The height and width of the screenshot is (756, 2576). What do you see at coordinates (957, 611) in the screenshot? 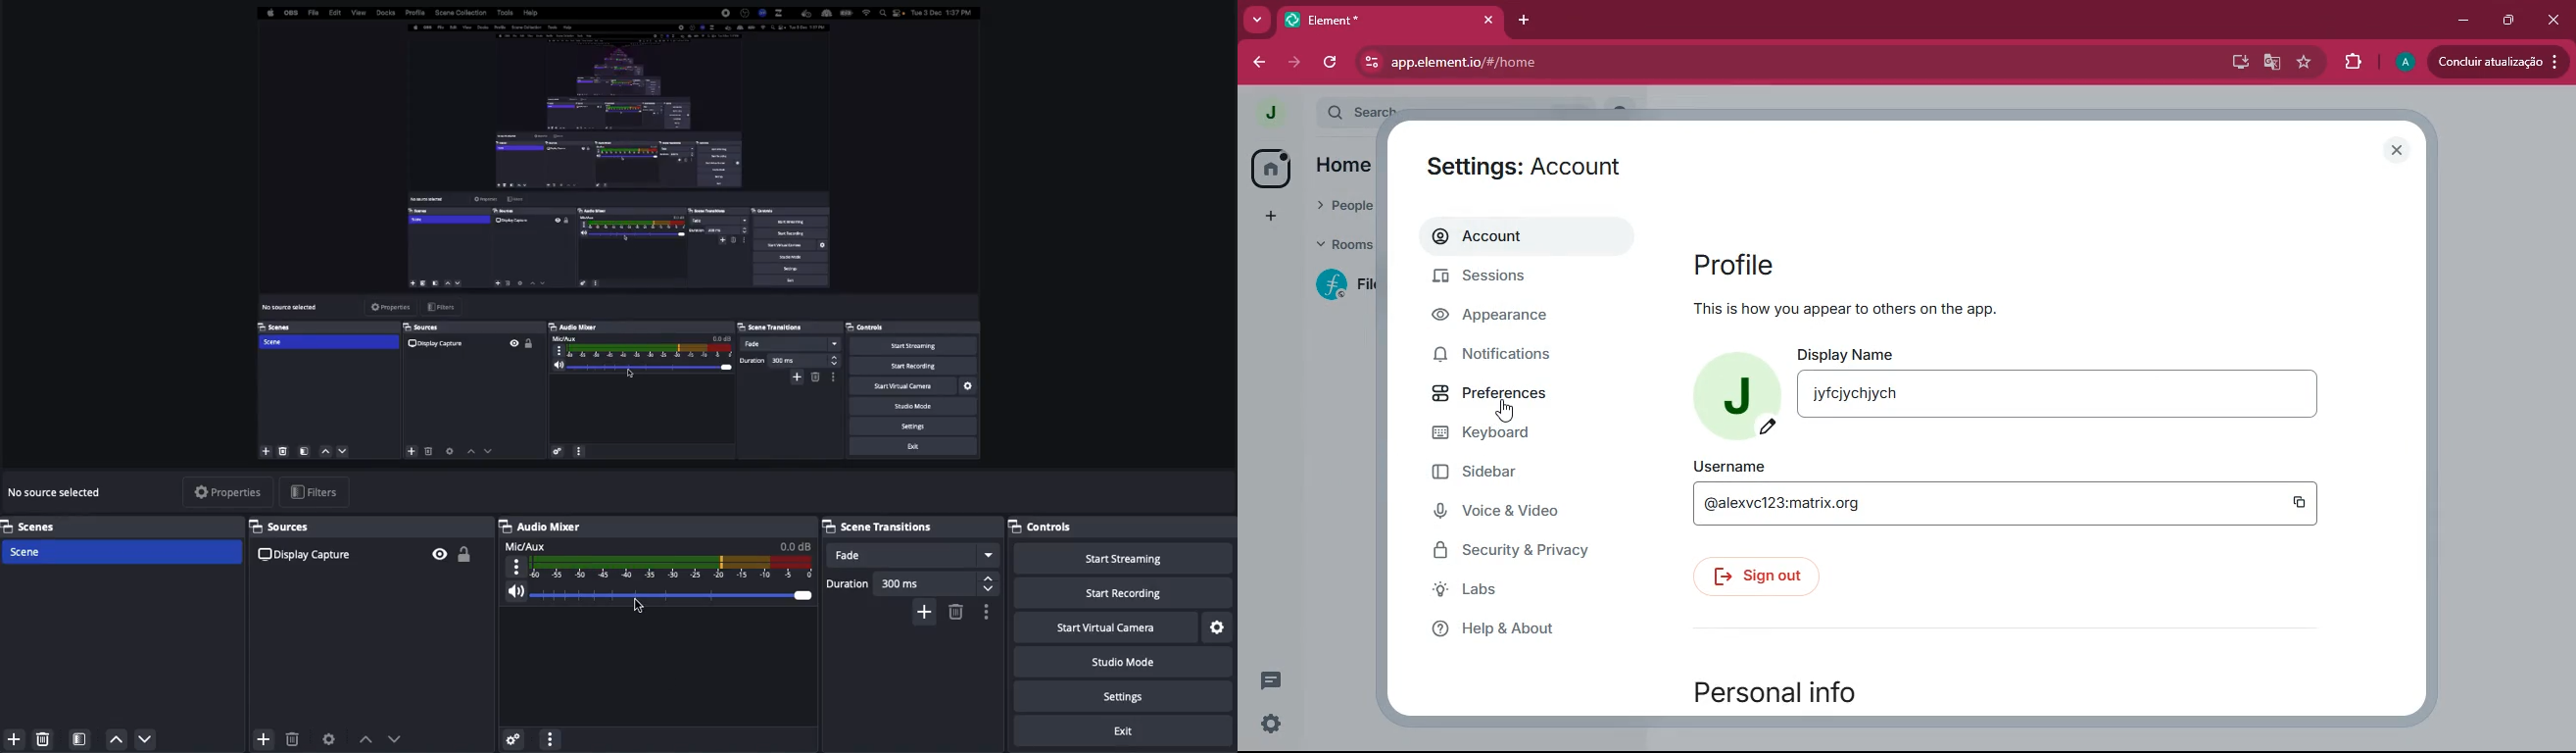
I see `Remove` at bounding box center [957, 611].